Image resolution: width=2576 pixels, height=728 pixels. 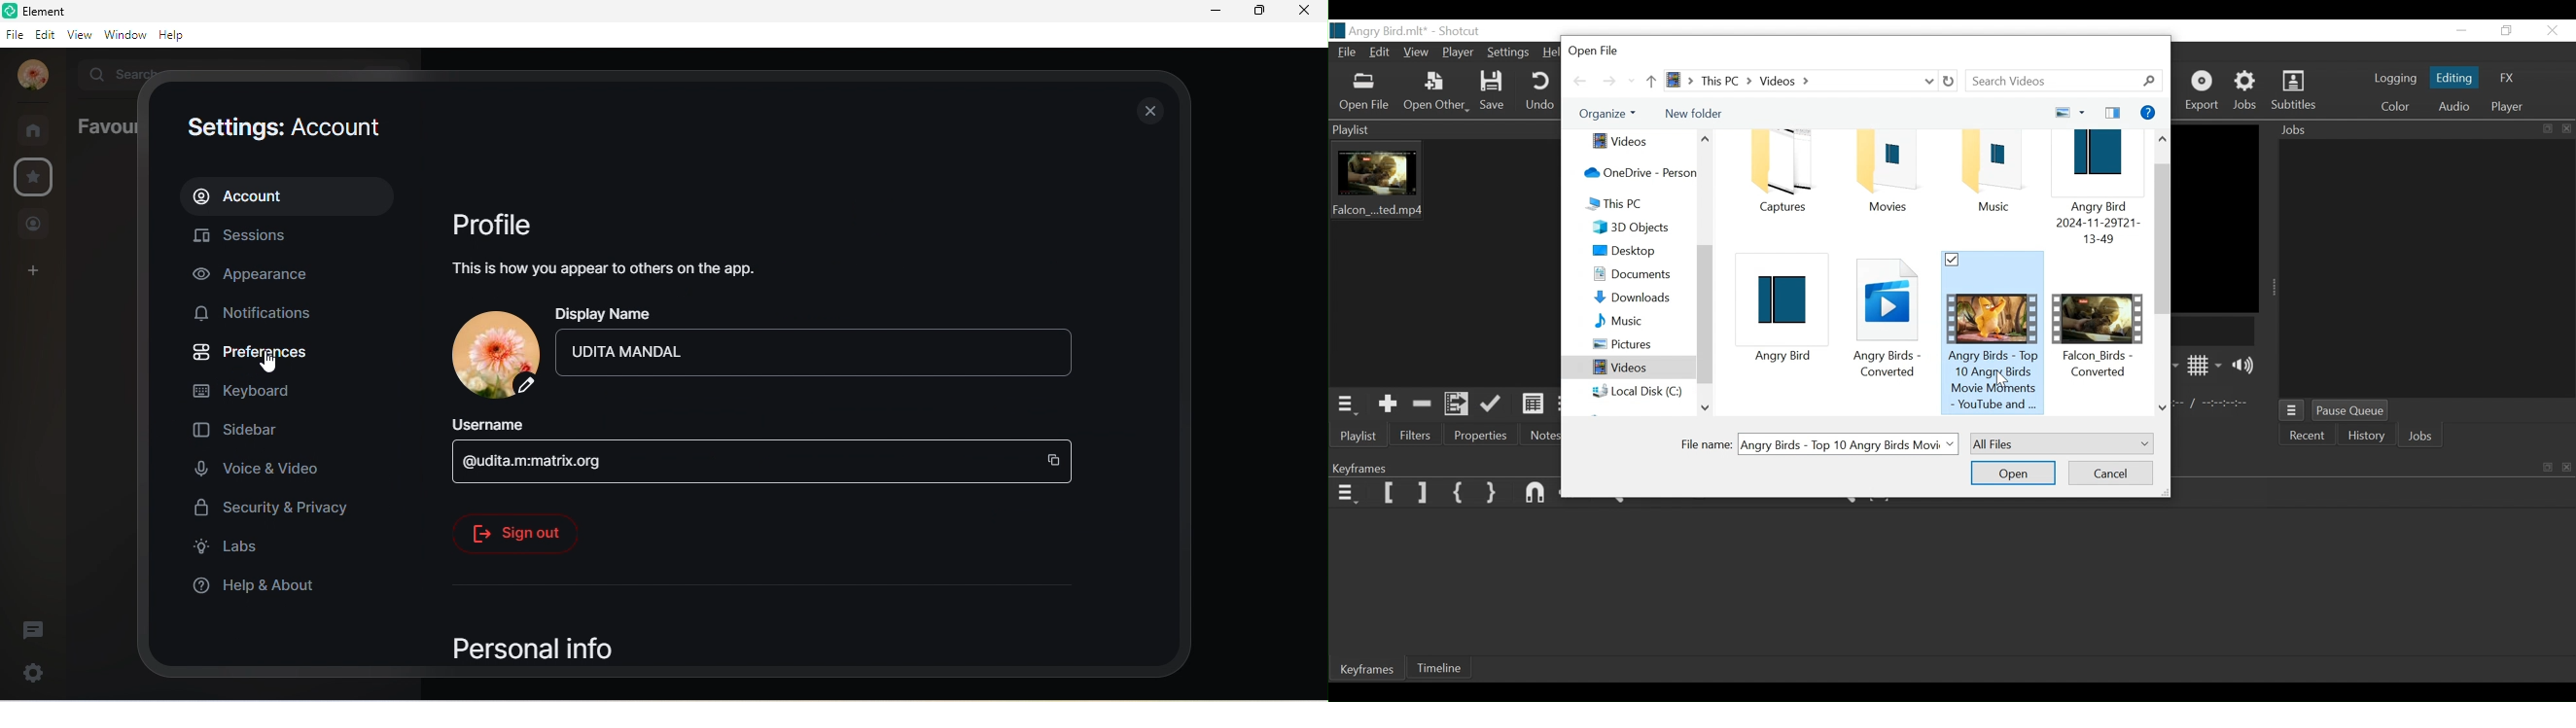 What do you see at coordinates (1993, 196) in the screenshot?
I see `Project Folder` at bounding box center [1993, 196].